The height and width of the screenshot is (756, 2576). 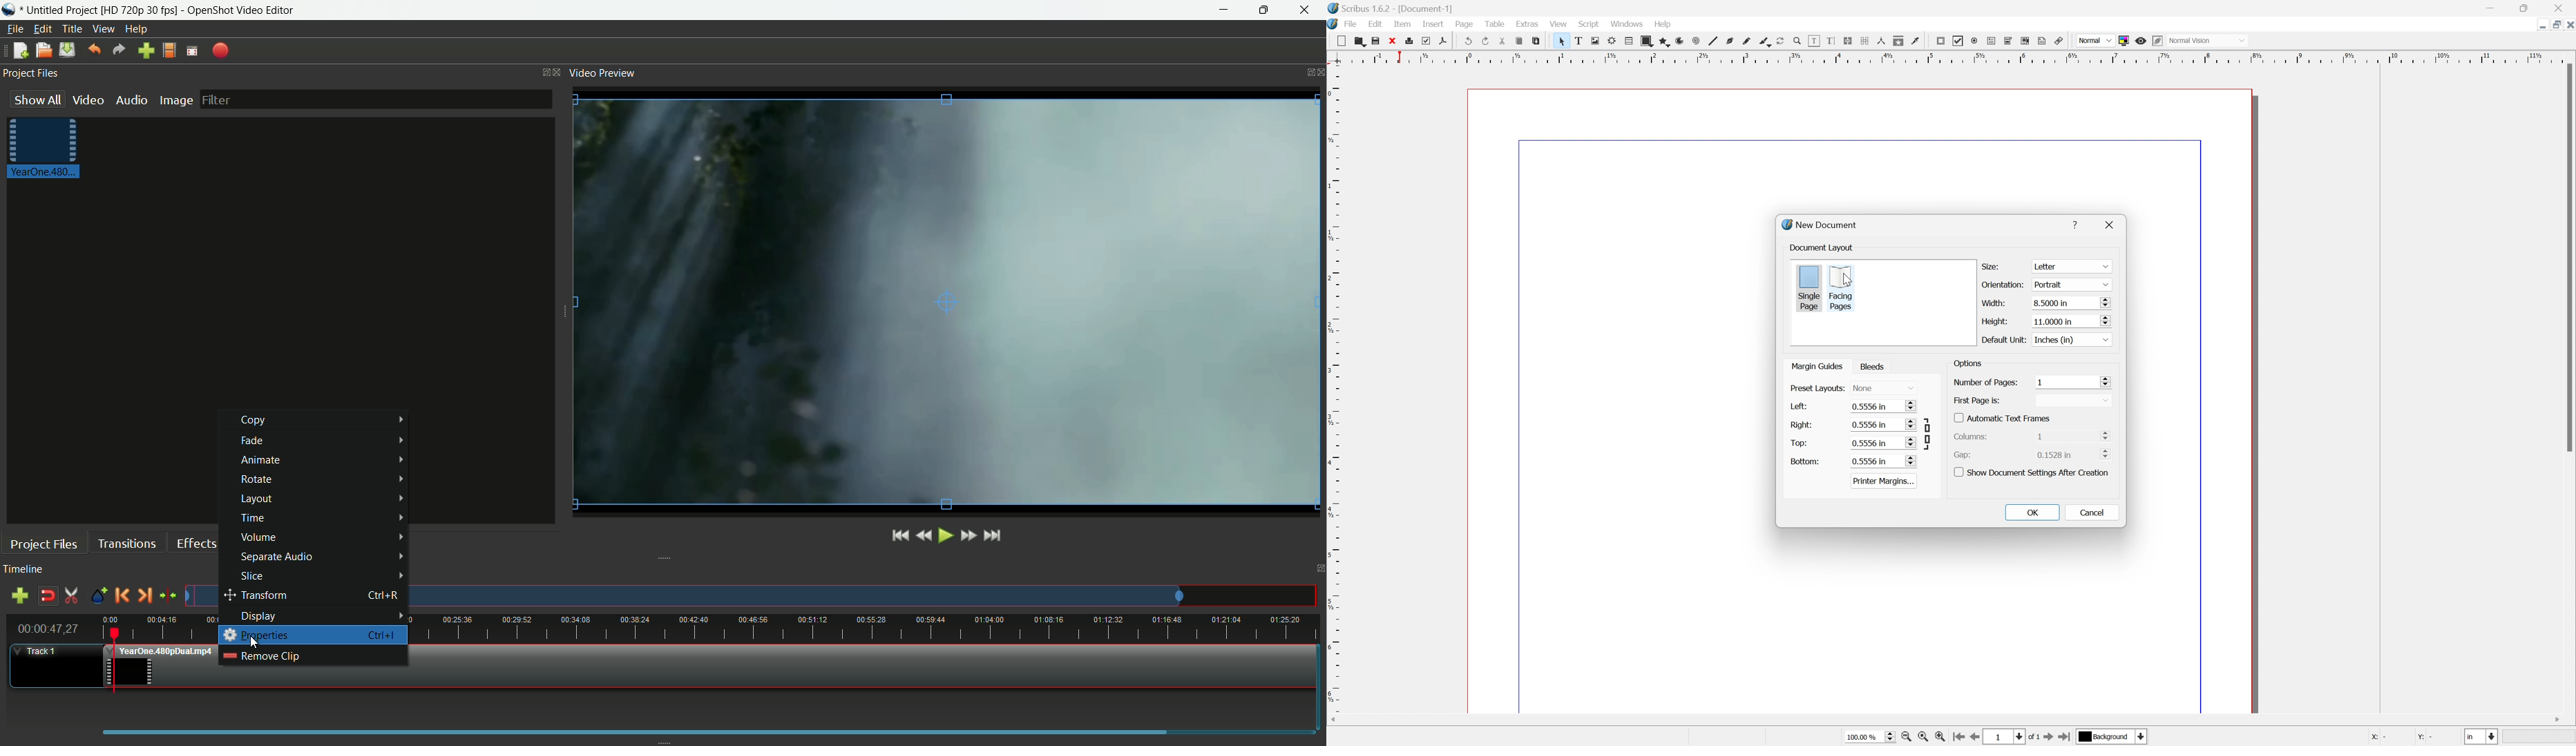 I want to click on none, so click(x=1886, y=388).